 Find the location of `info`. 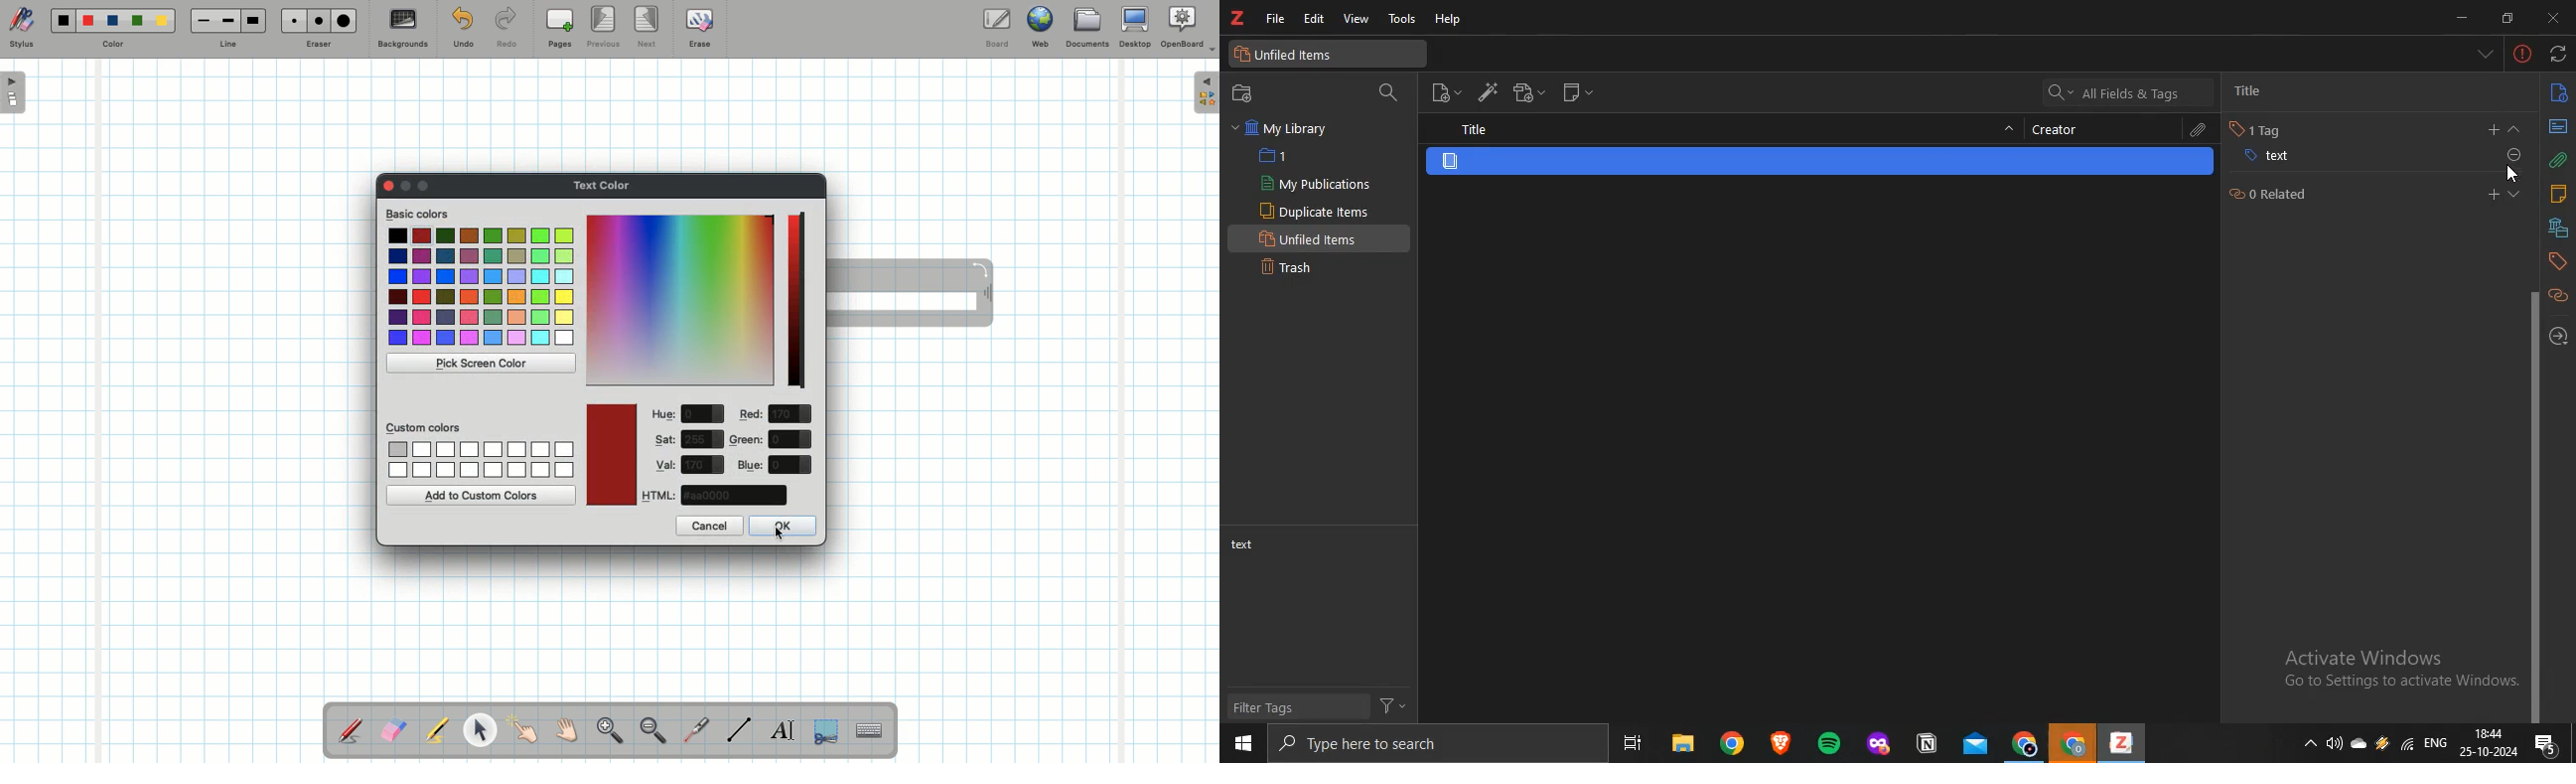

info is located at coordinates (2560, 93).